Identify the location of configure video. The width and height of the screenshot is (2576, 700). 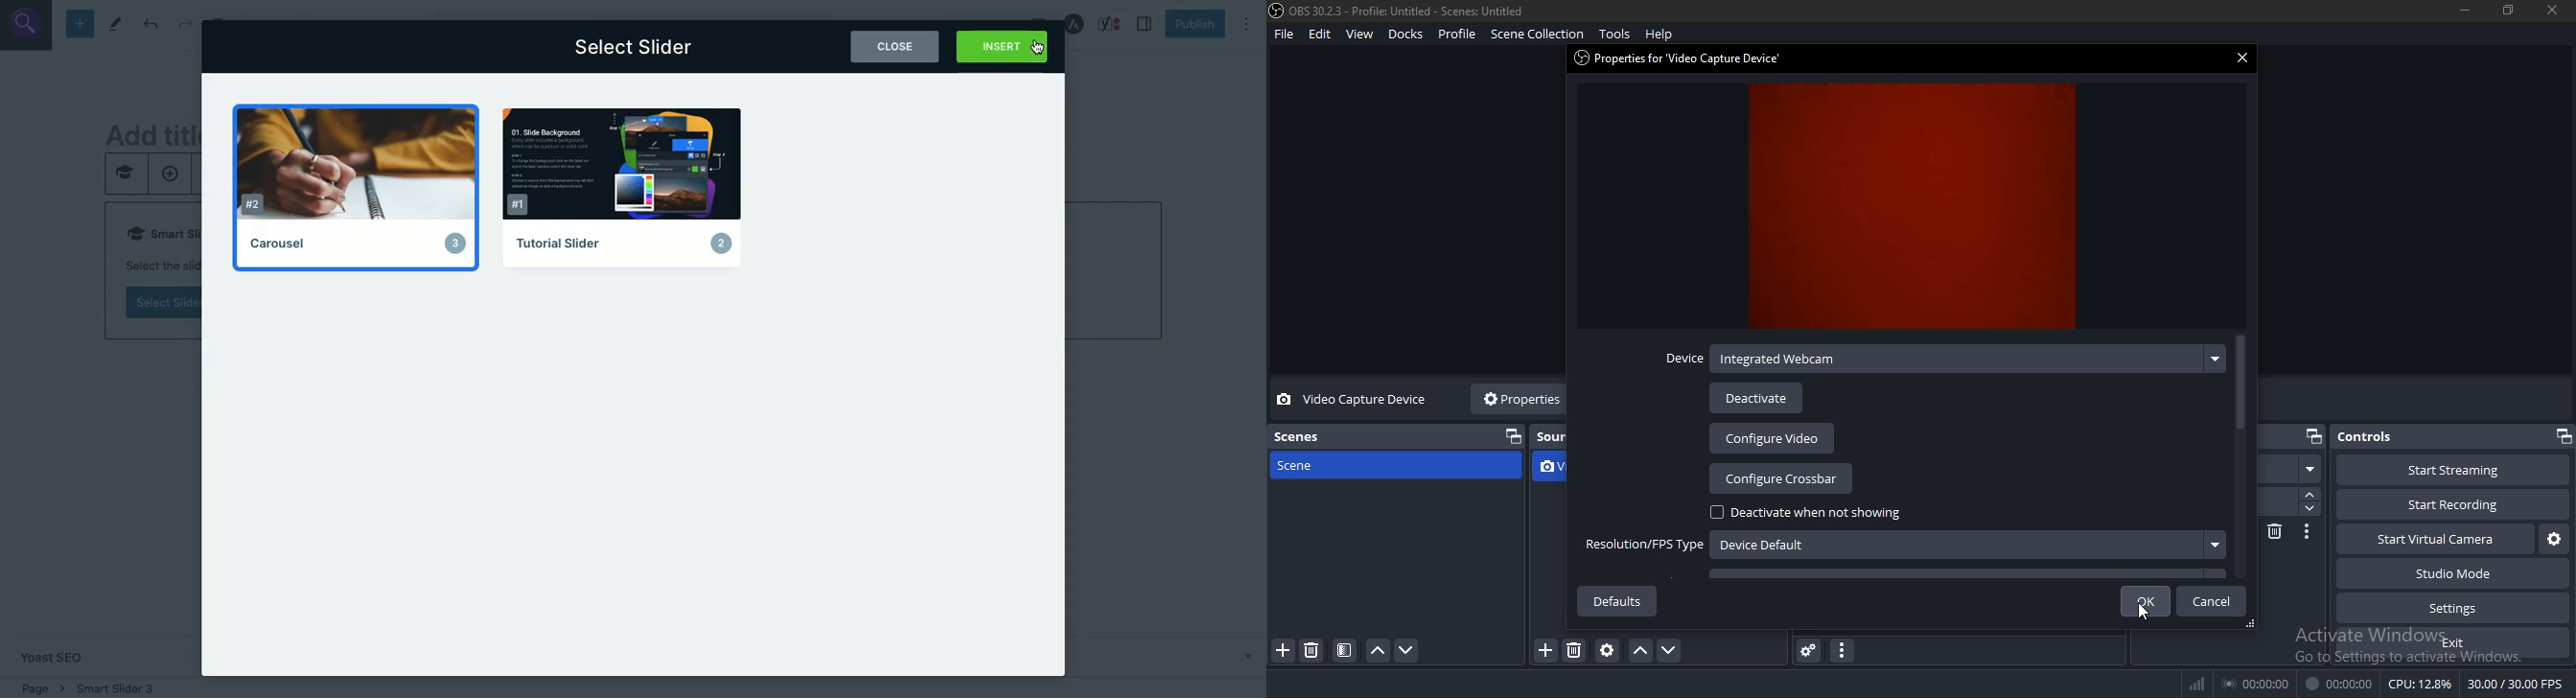
(1772, 438).